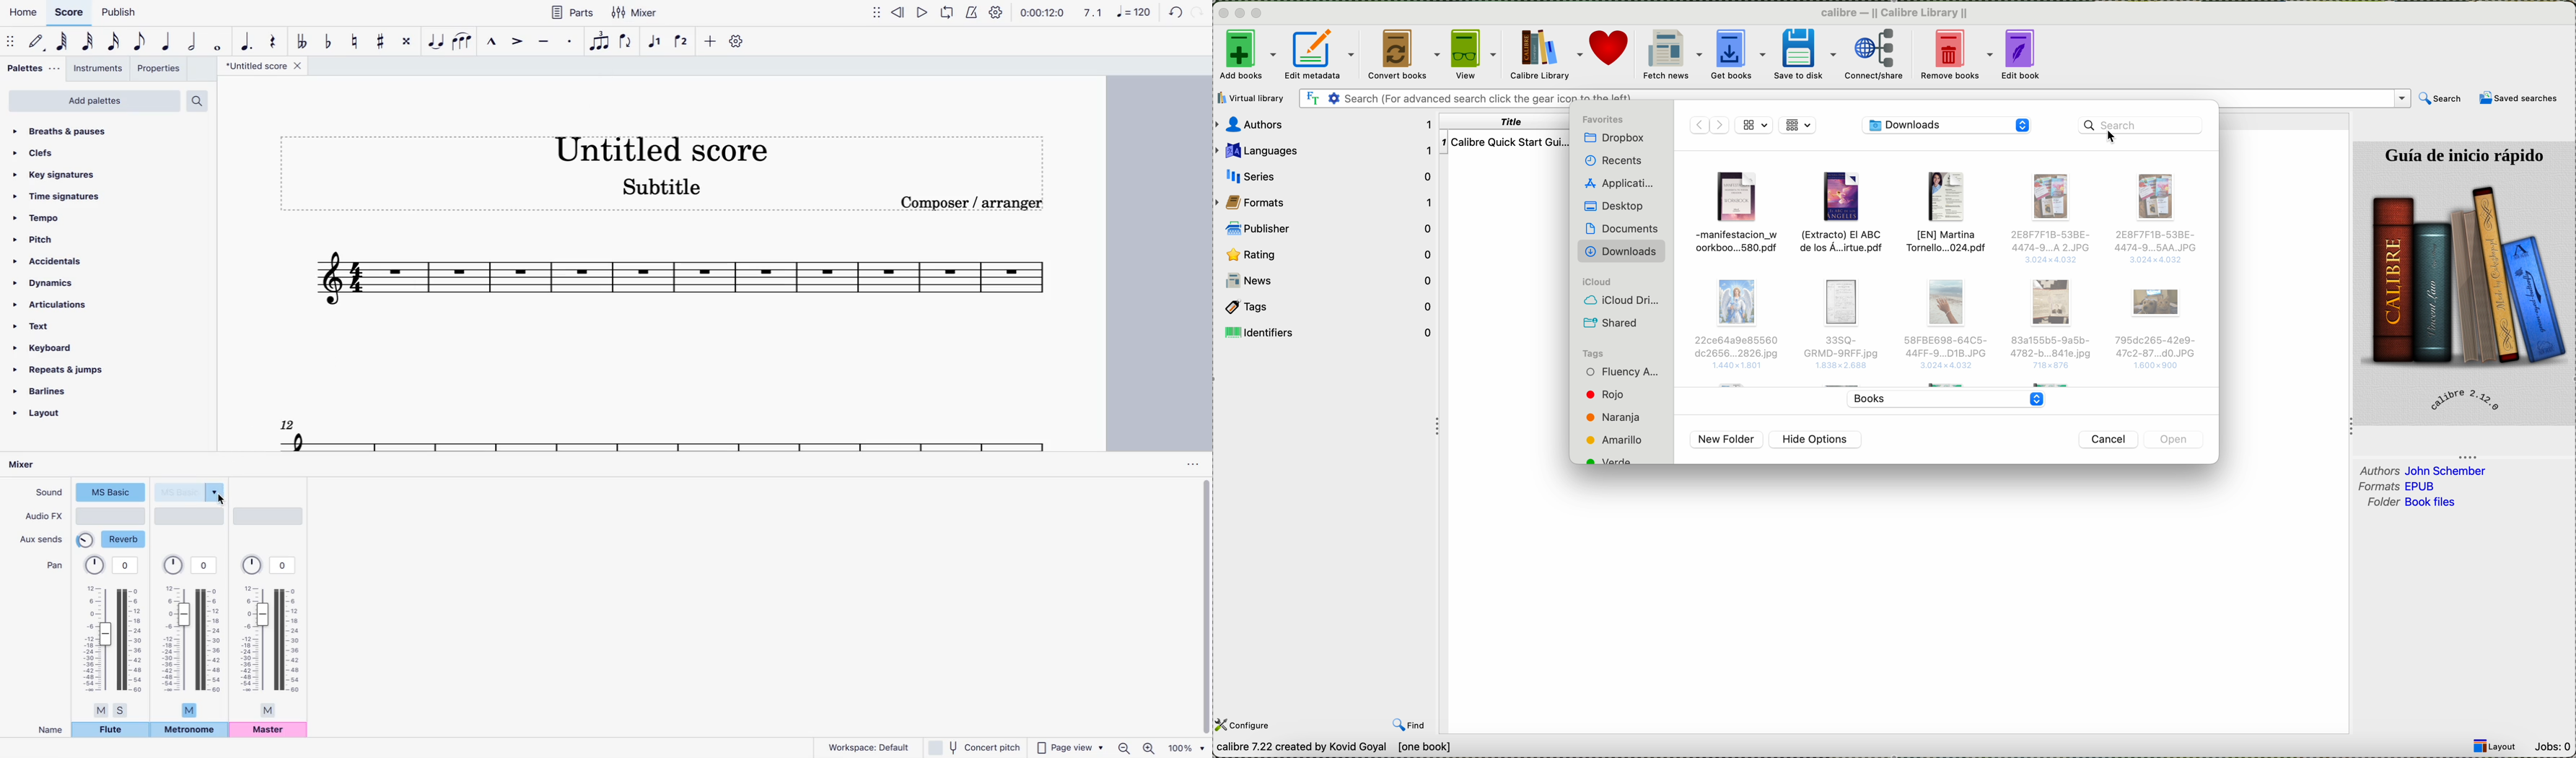 The width and height of the screenshot is (2576, 784). Describe the element at coordinates (111, 732) in the screenshot. I see `flute` at that location.